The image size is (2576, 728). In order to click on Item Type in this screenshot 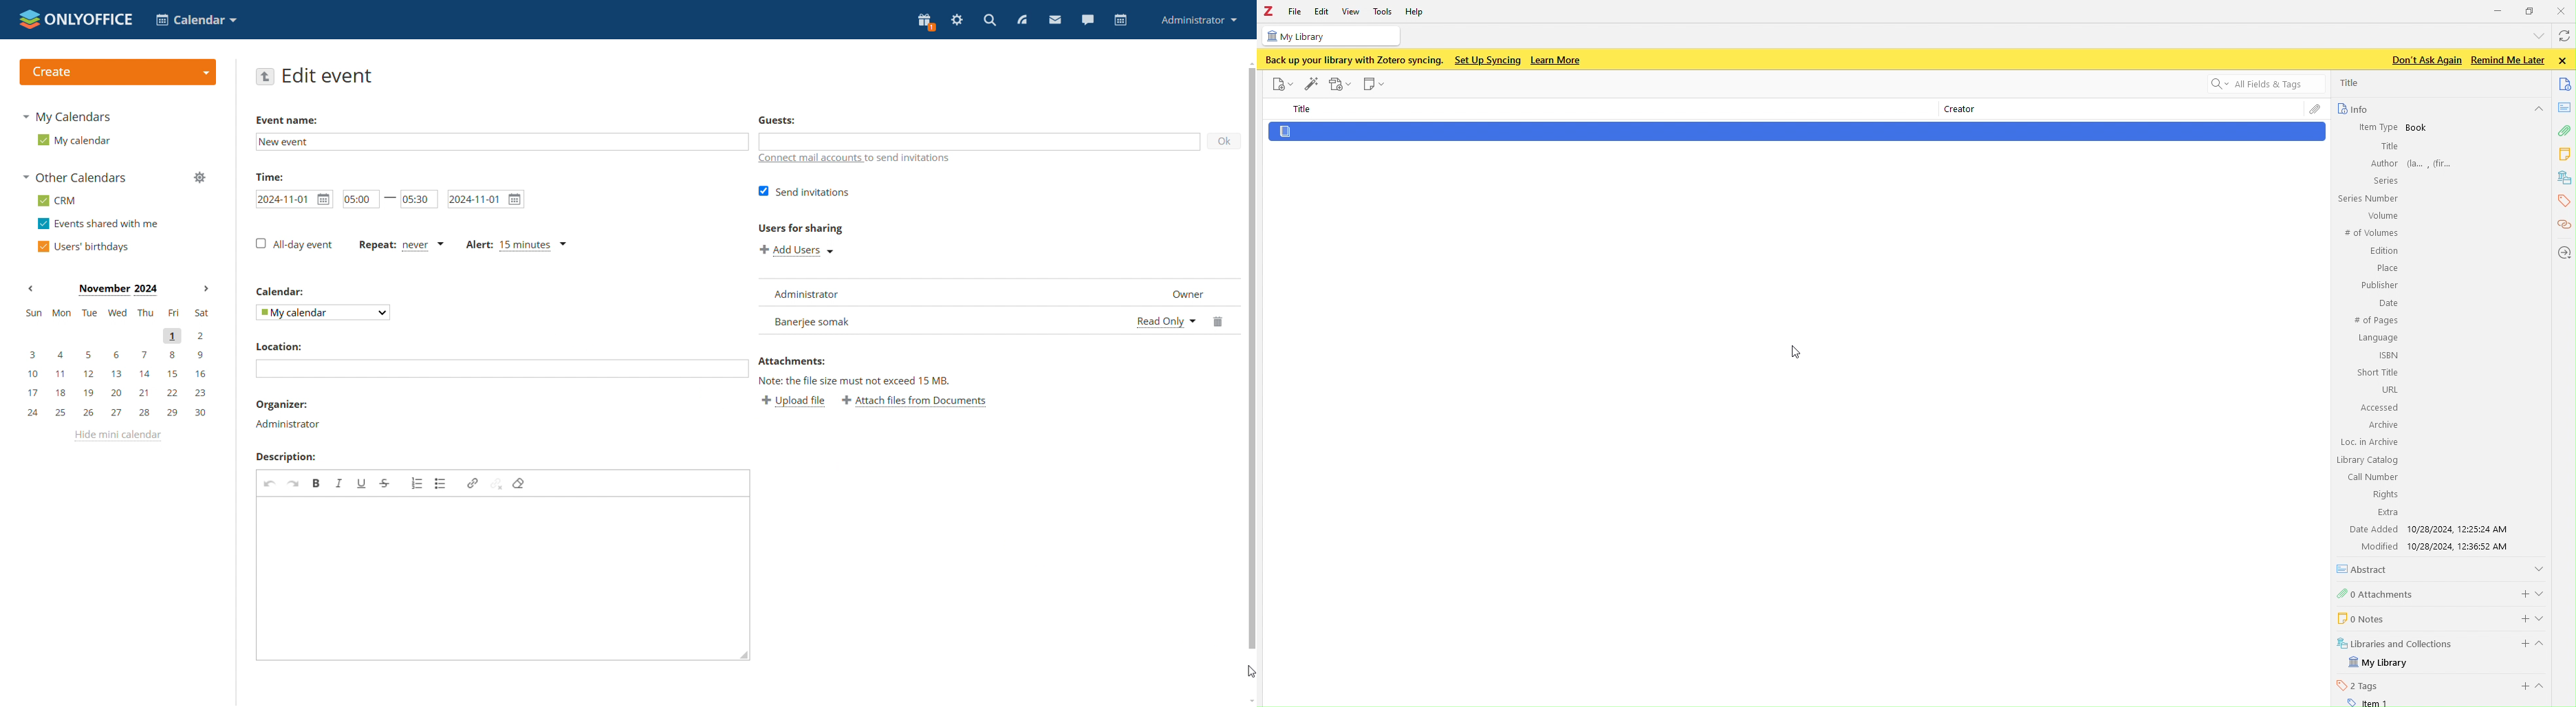, I will do `click(2372, 127)`.